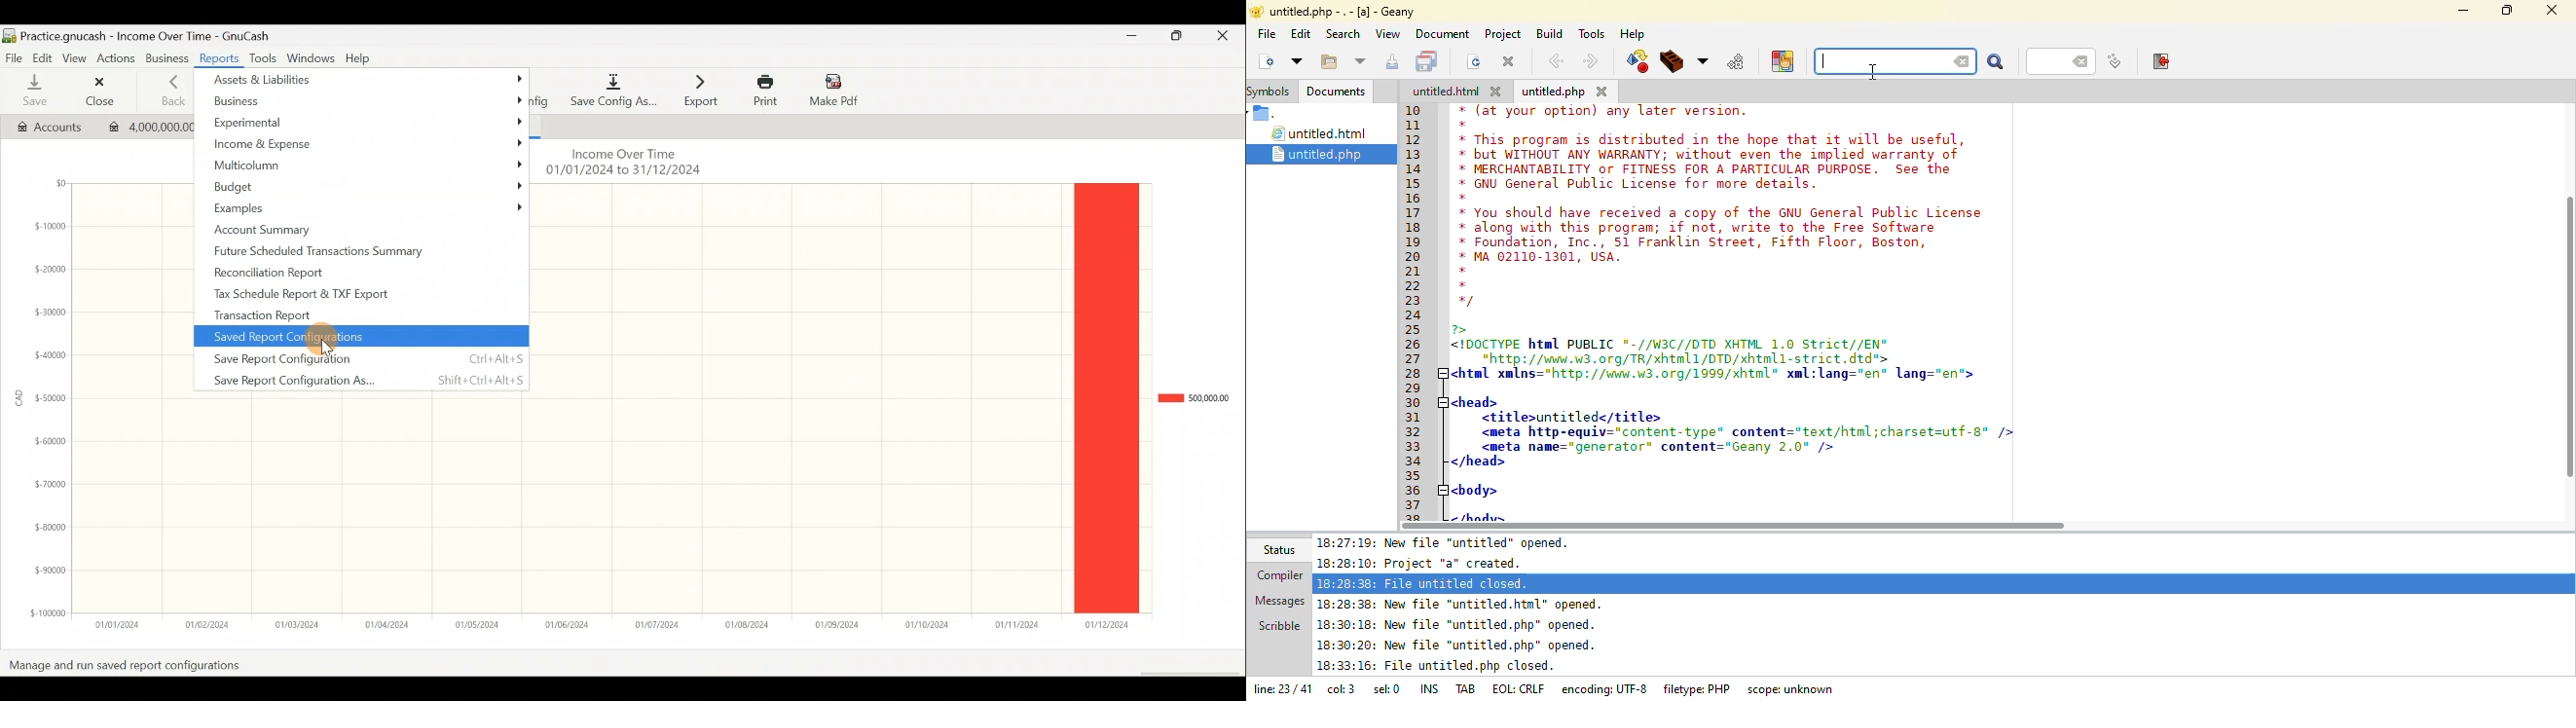 Image resolution: width=2576 pixels, height=728 pixels. What do you see at coordinates (1341, 691) in the screenshot?
I see `col: 3` at bounding box center [1341, 691].